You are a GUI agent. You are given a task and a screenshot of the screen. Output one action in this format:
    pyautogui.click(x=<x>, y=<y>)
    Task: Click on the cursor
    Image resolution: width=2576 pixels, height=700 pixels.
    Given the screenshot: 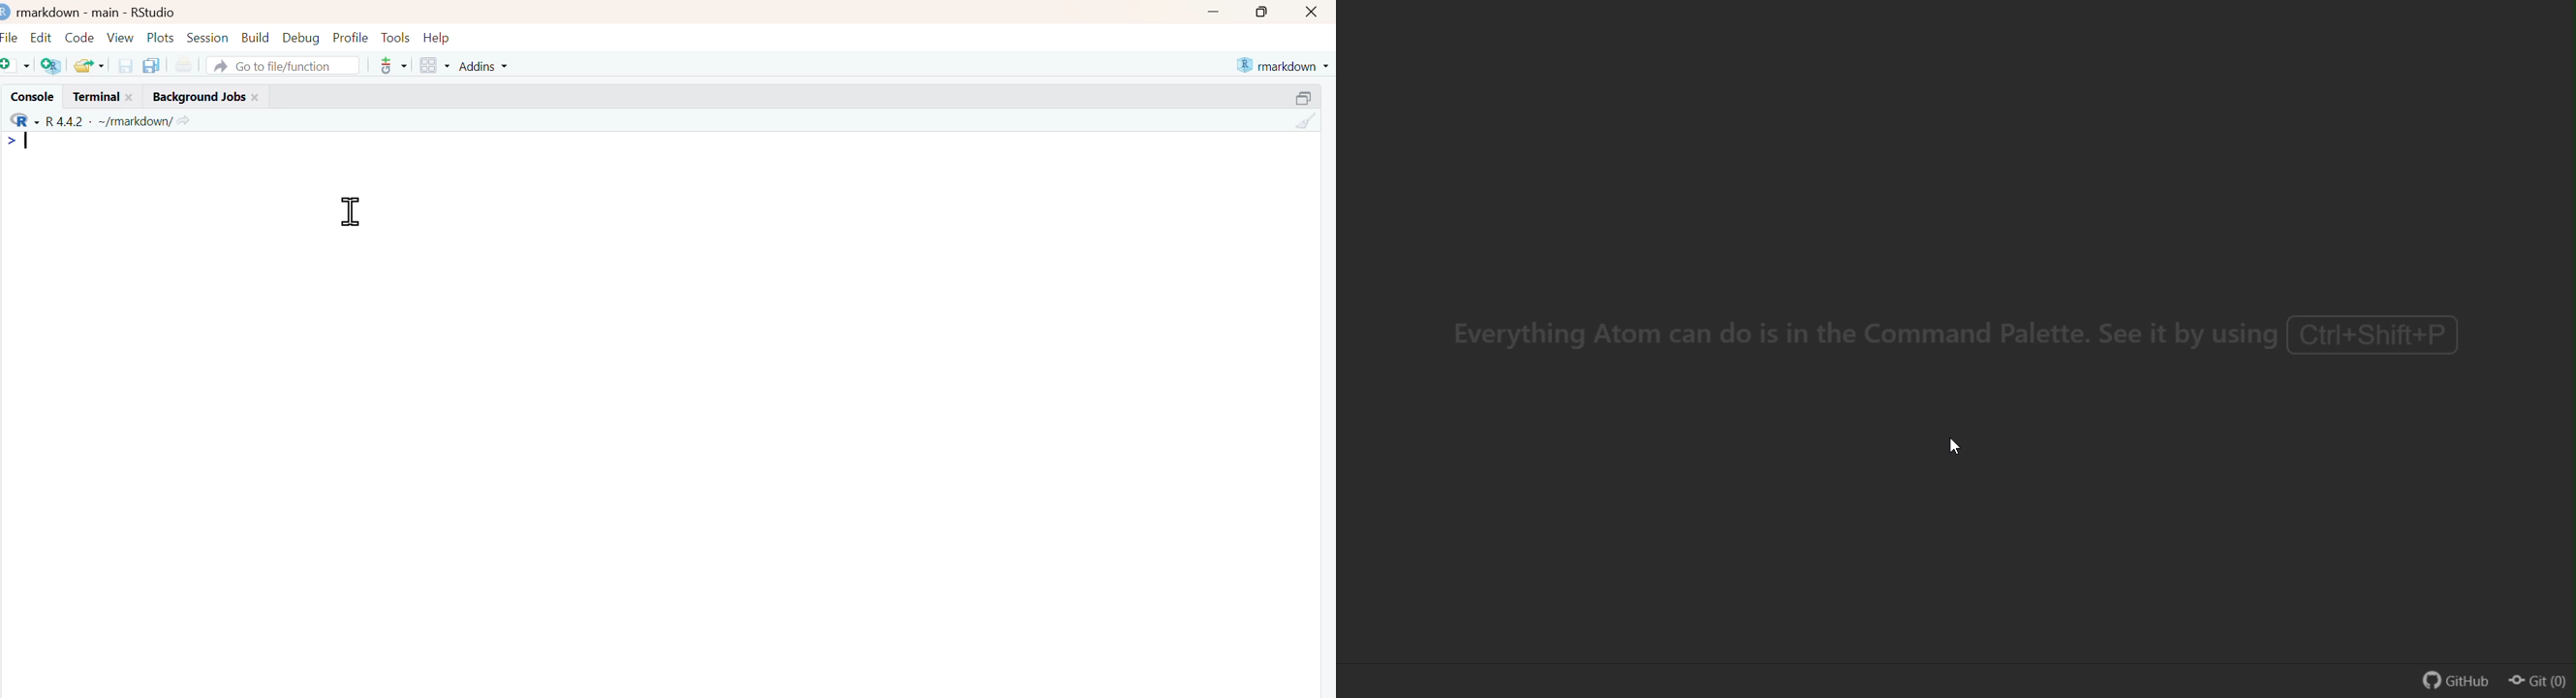 What is the action you would take?
    pyautogui.click(x=352, y=214)
    